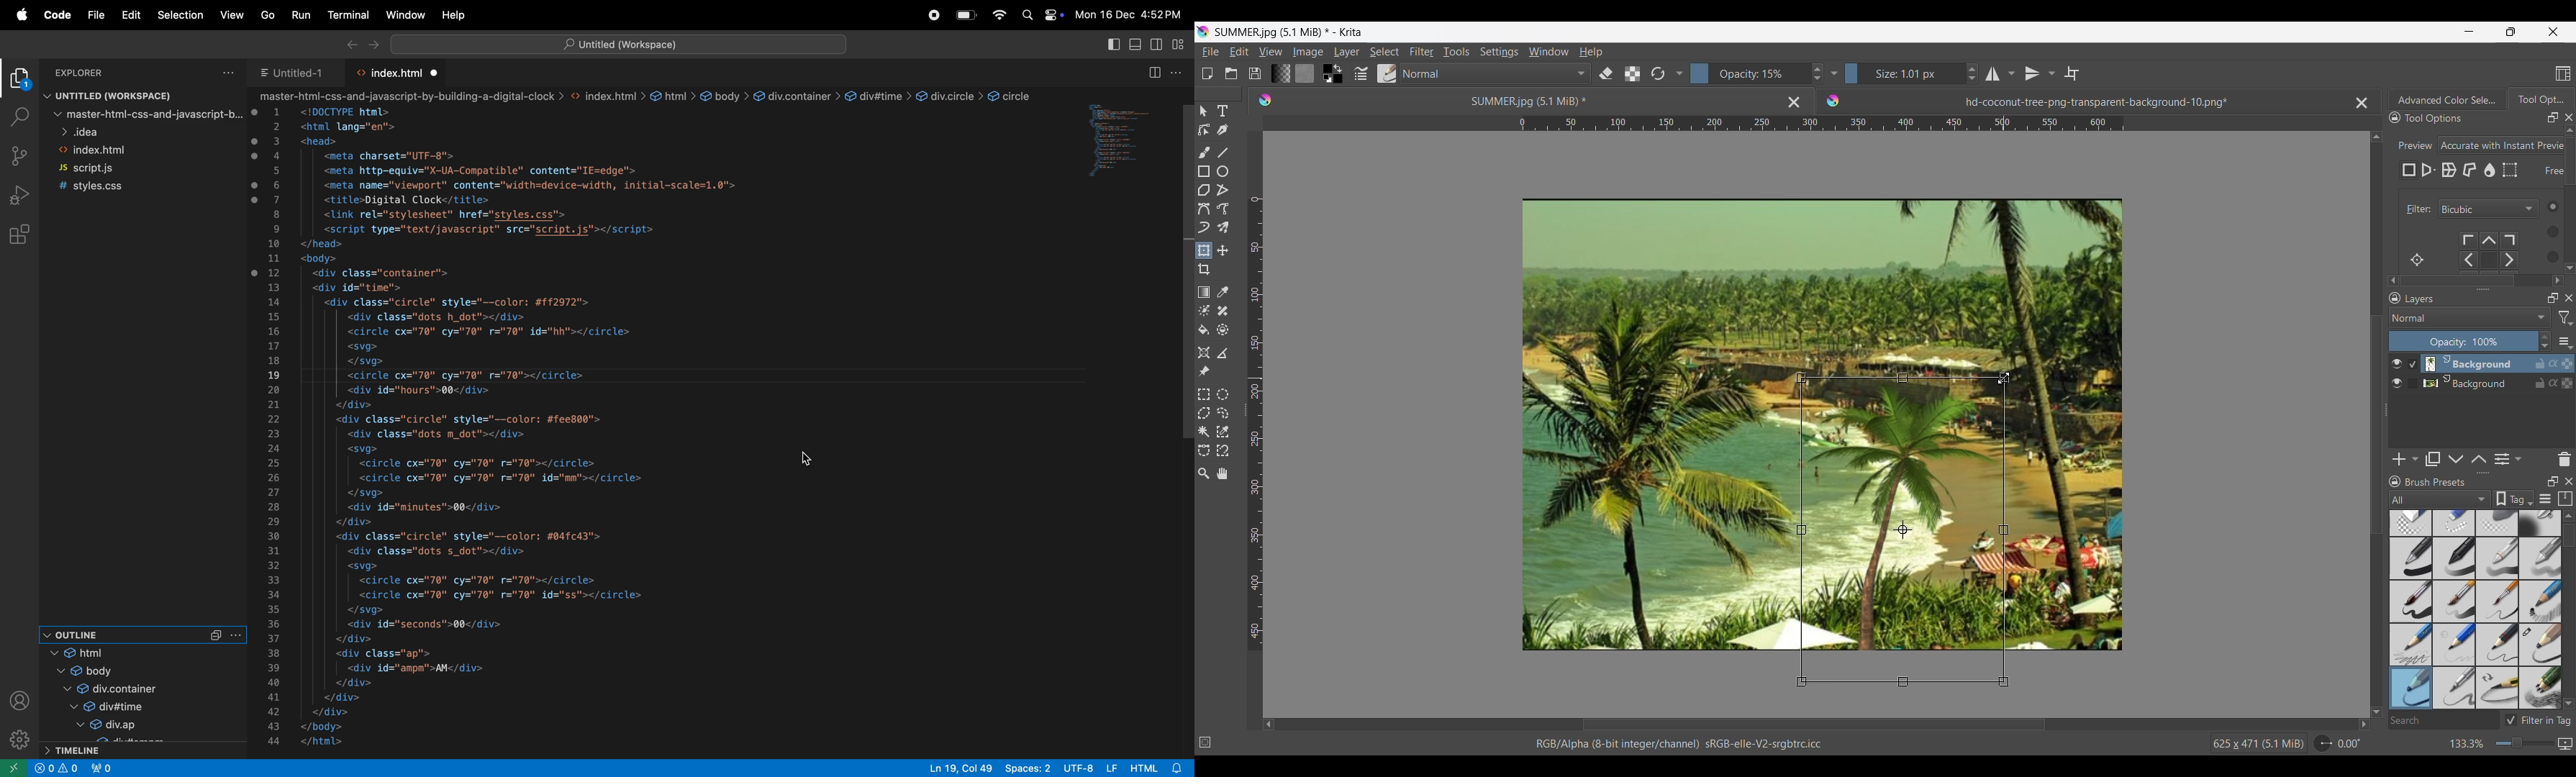 The image size is (2576, 784). What do you see at coordinates (2447, 99) in the screenshot?
I see `Advanced color selector panel` at bounding box center [2447, 99].